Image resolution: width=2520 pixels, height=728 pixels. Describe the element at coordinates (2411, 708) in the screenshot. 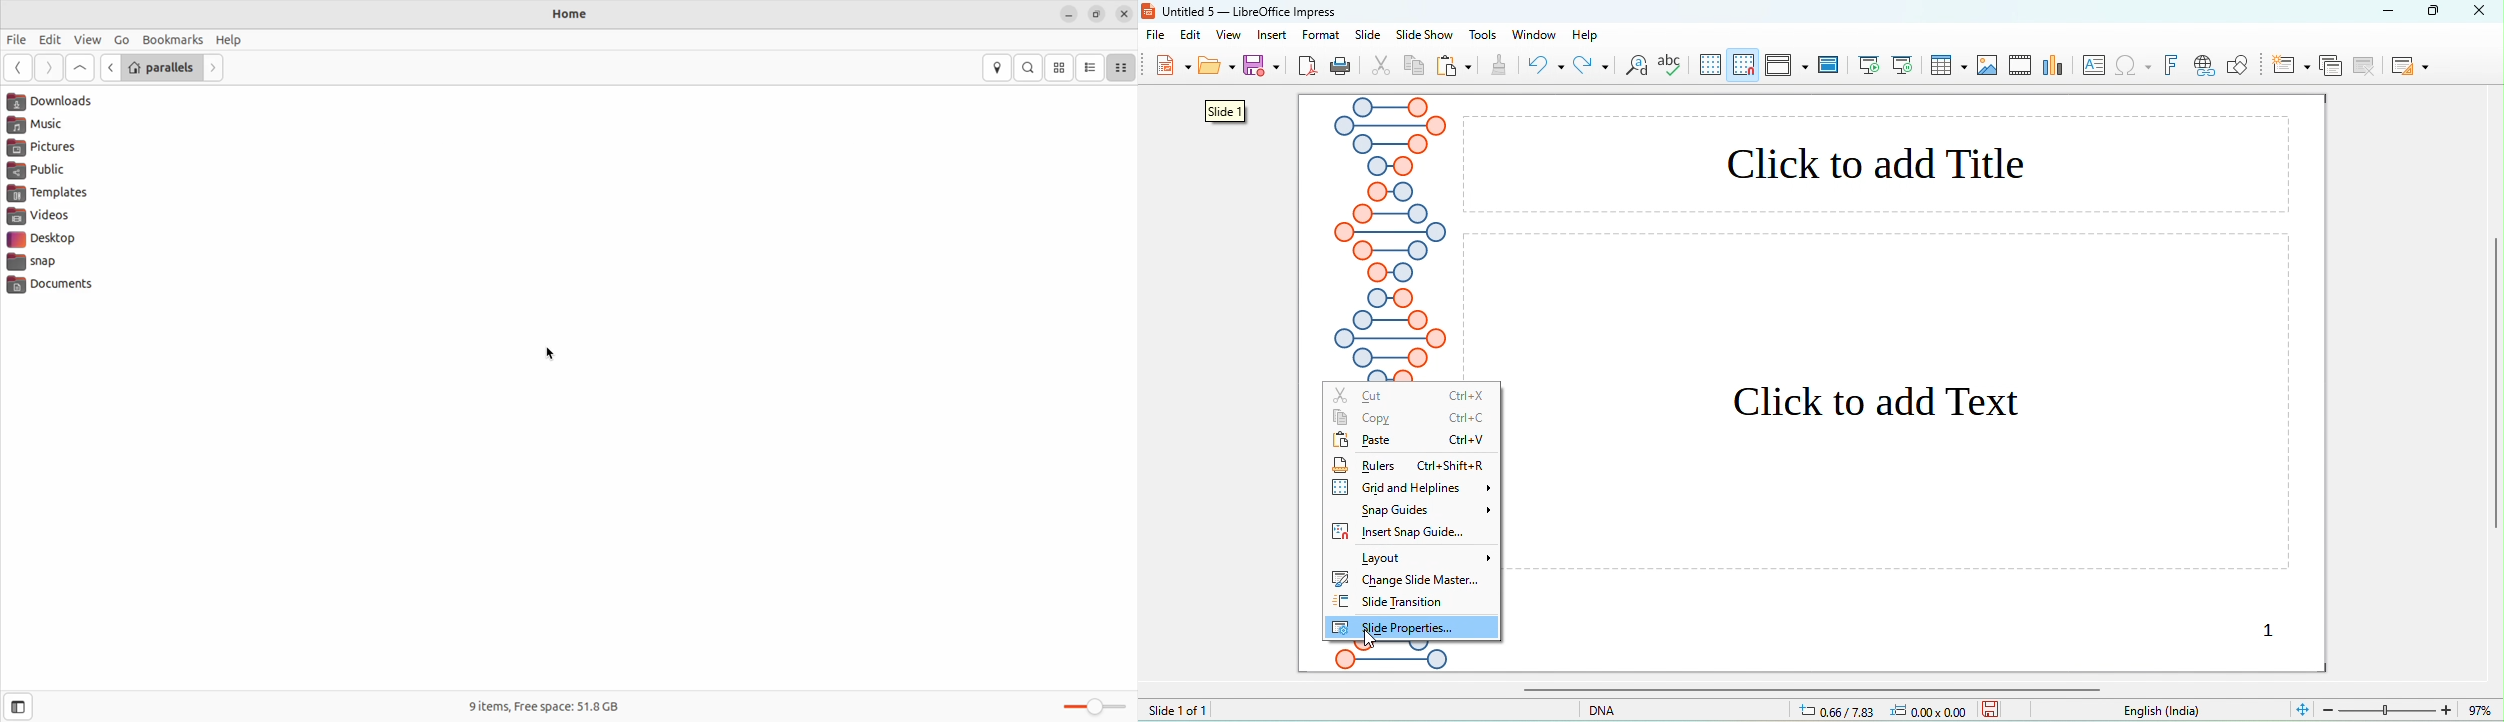

I see `zoom` at that location.